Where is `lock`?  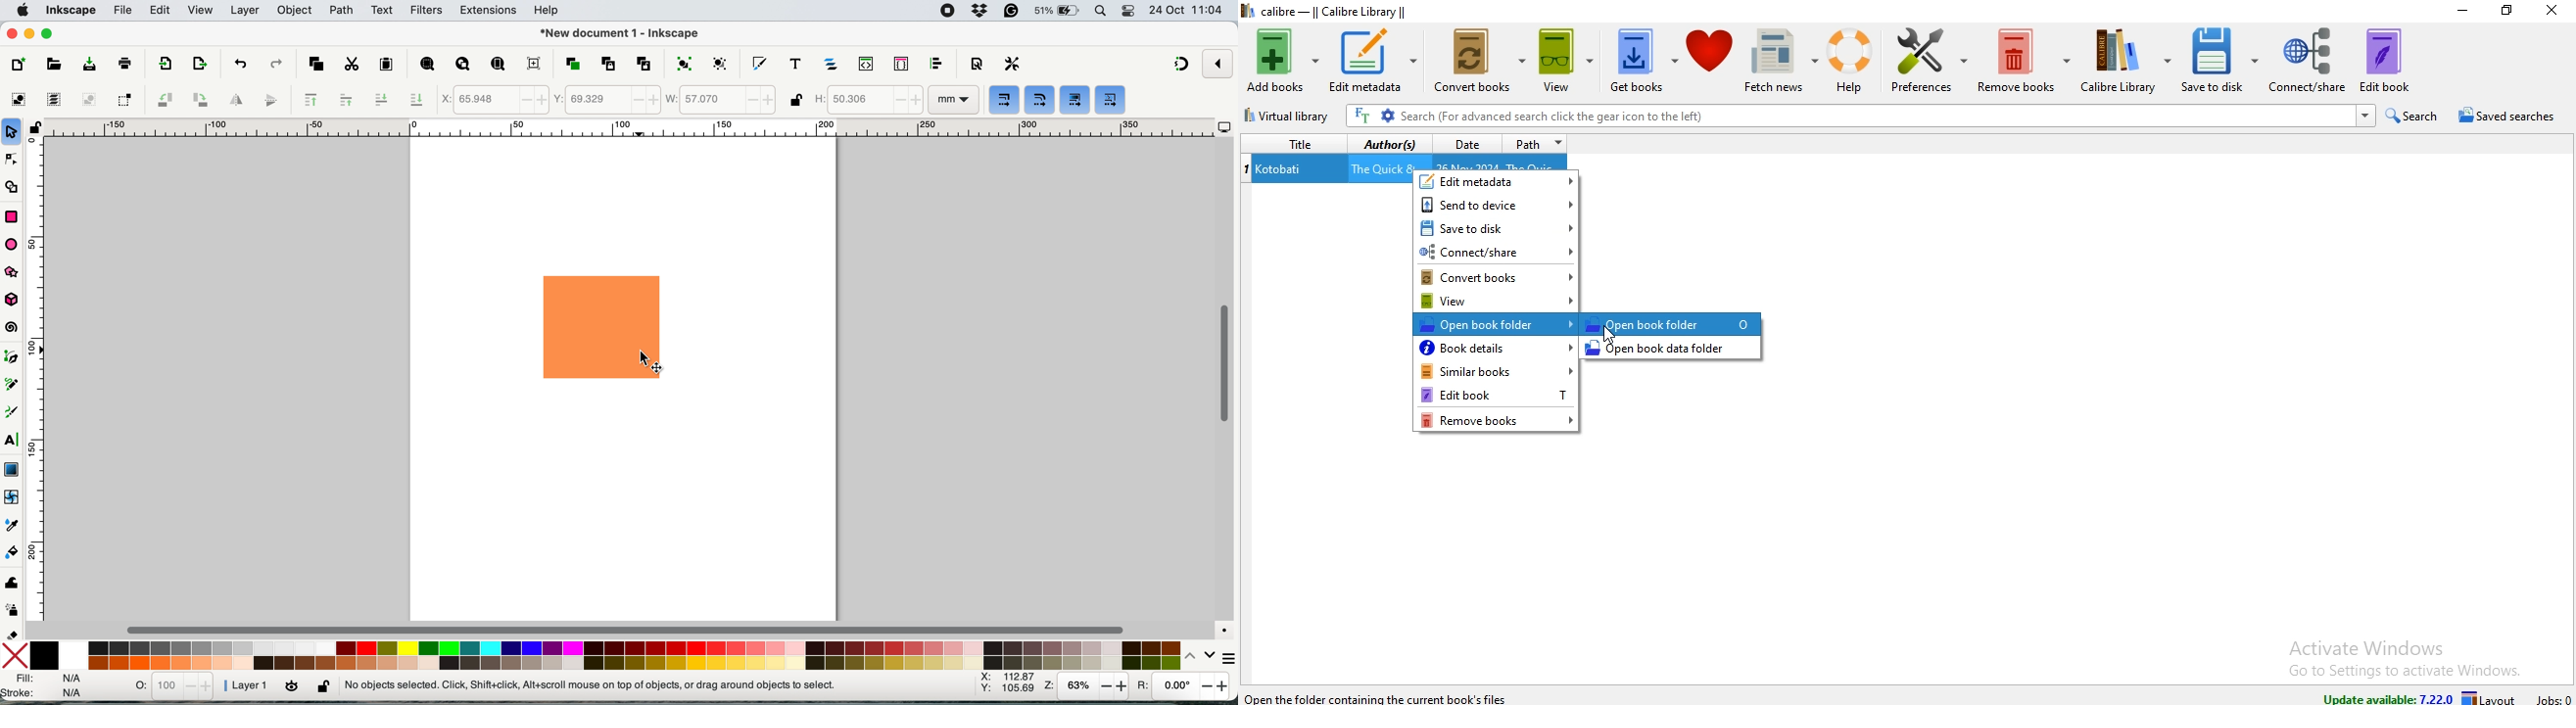
lock is located at coordinates (35, 132).